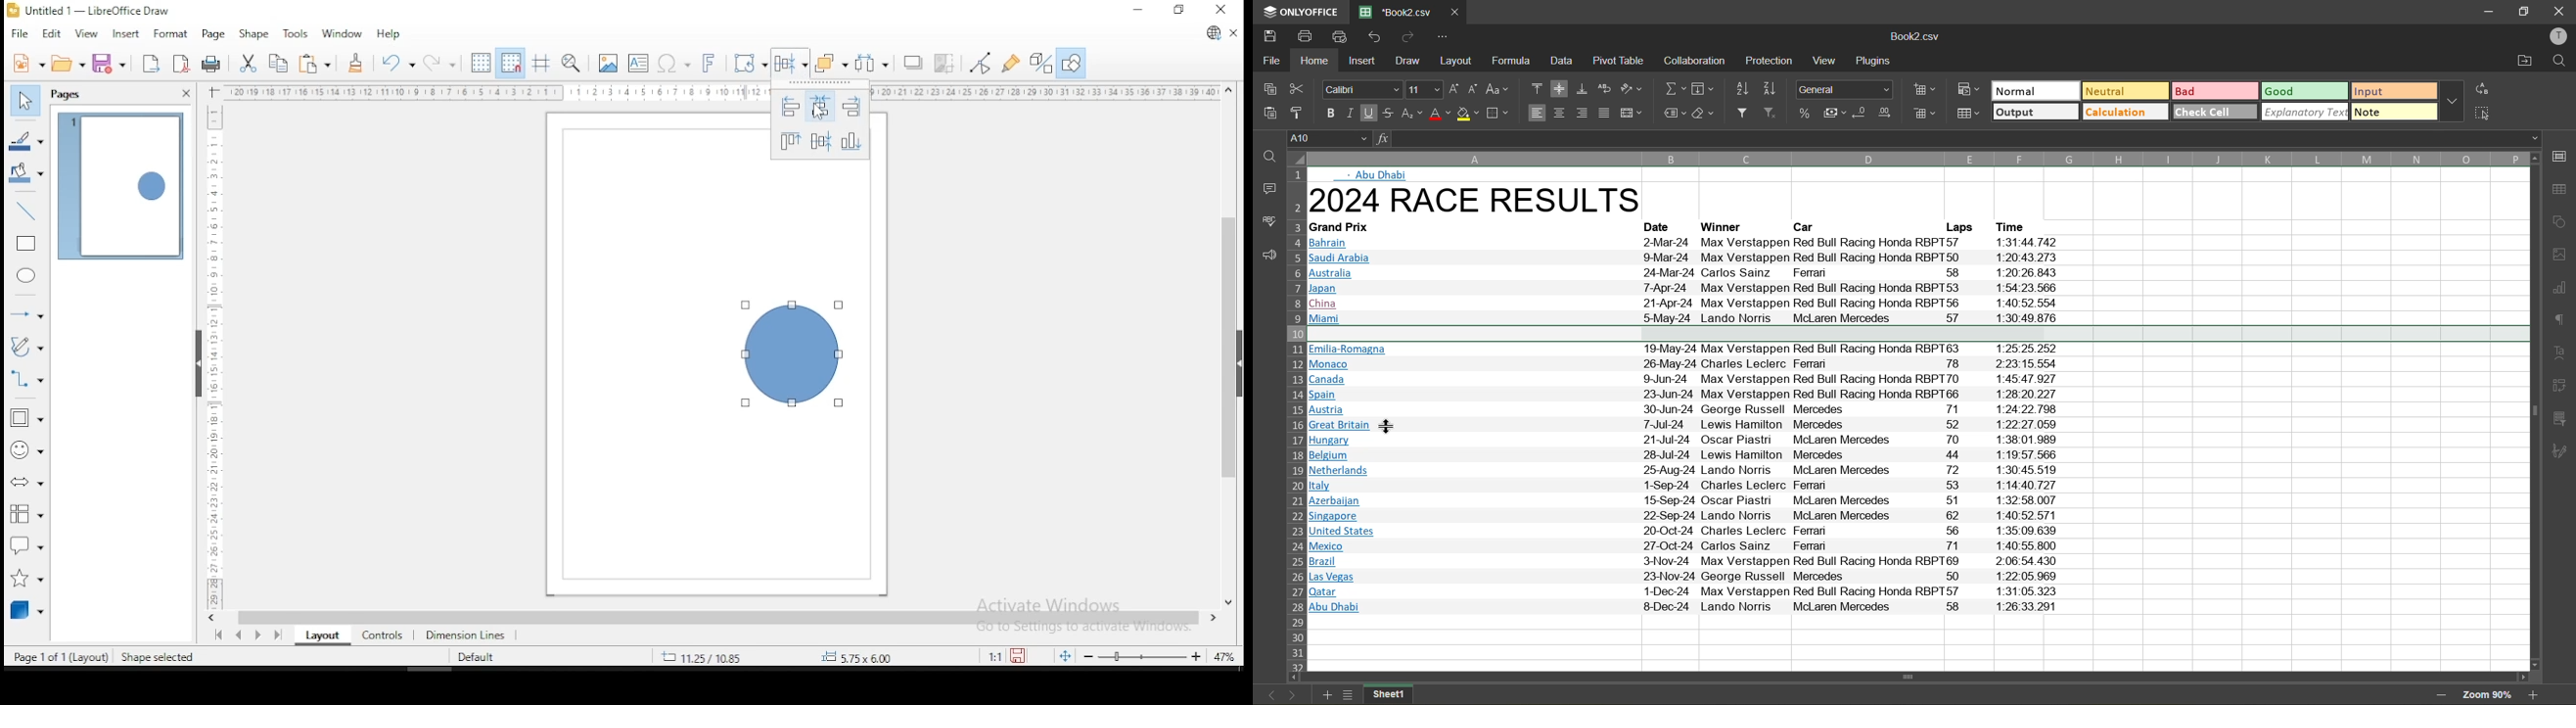 The image size is (2576, 728). Describe the element at coordinates (1770, 88) in the screenshot. I see `sort descending` at that location.